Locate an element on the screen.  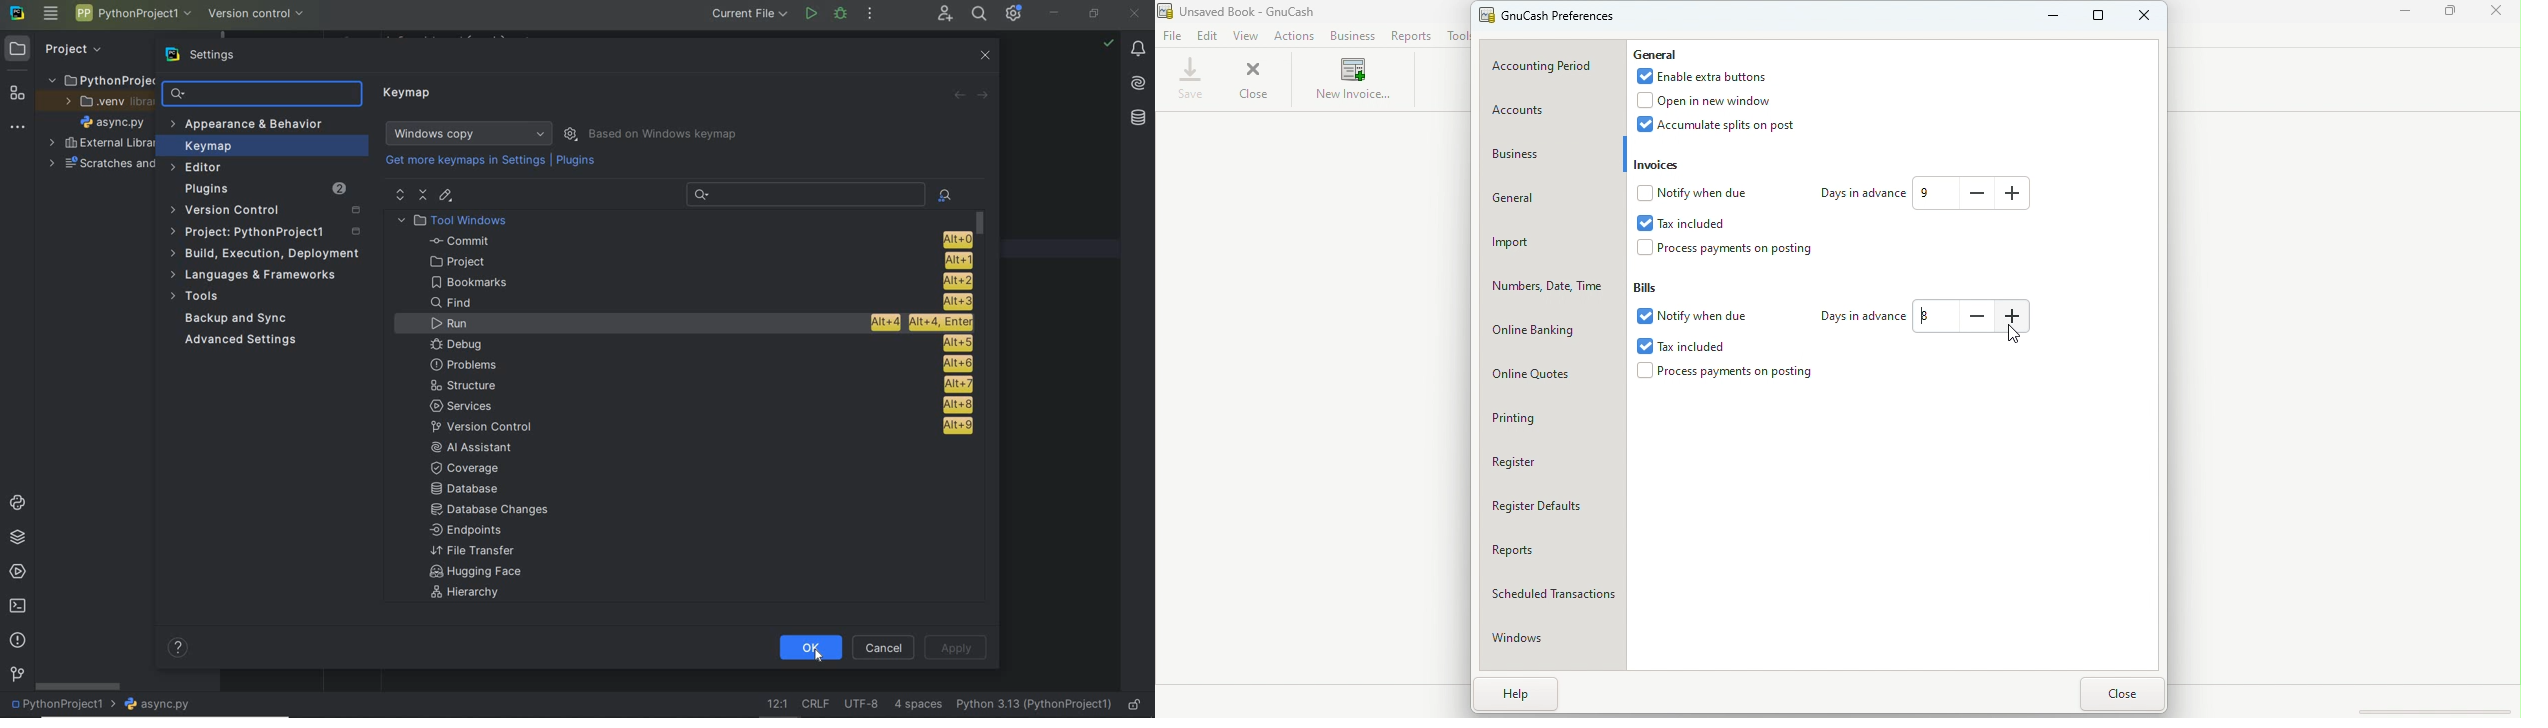
scrollbar is located at coordinates (985, 316).